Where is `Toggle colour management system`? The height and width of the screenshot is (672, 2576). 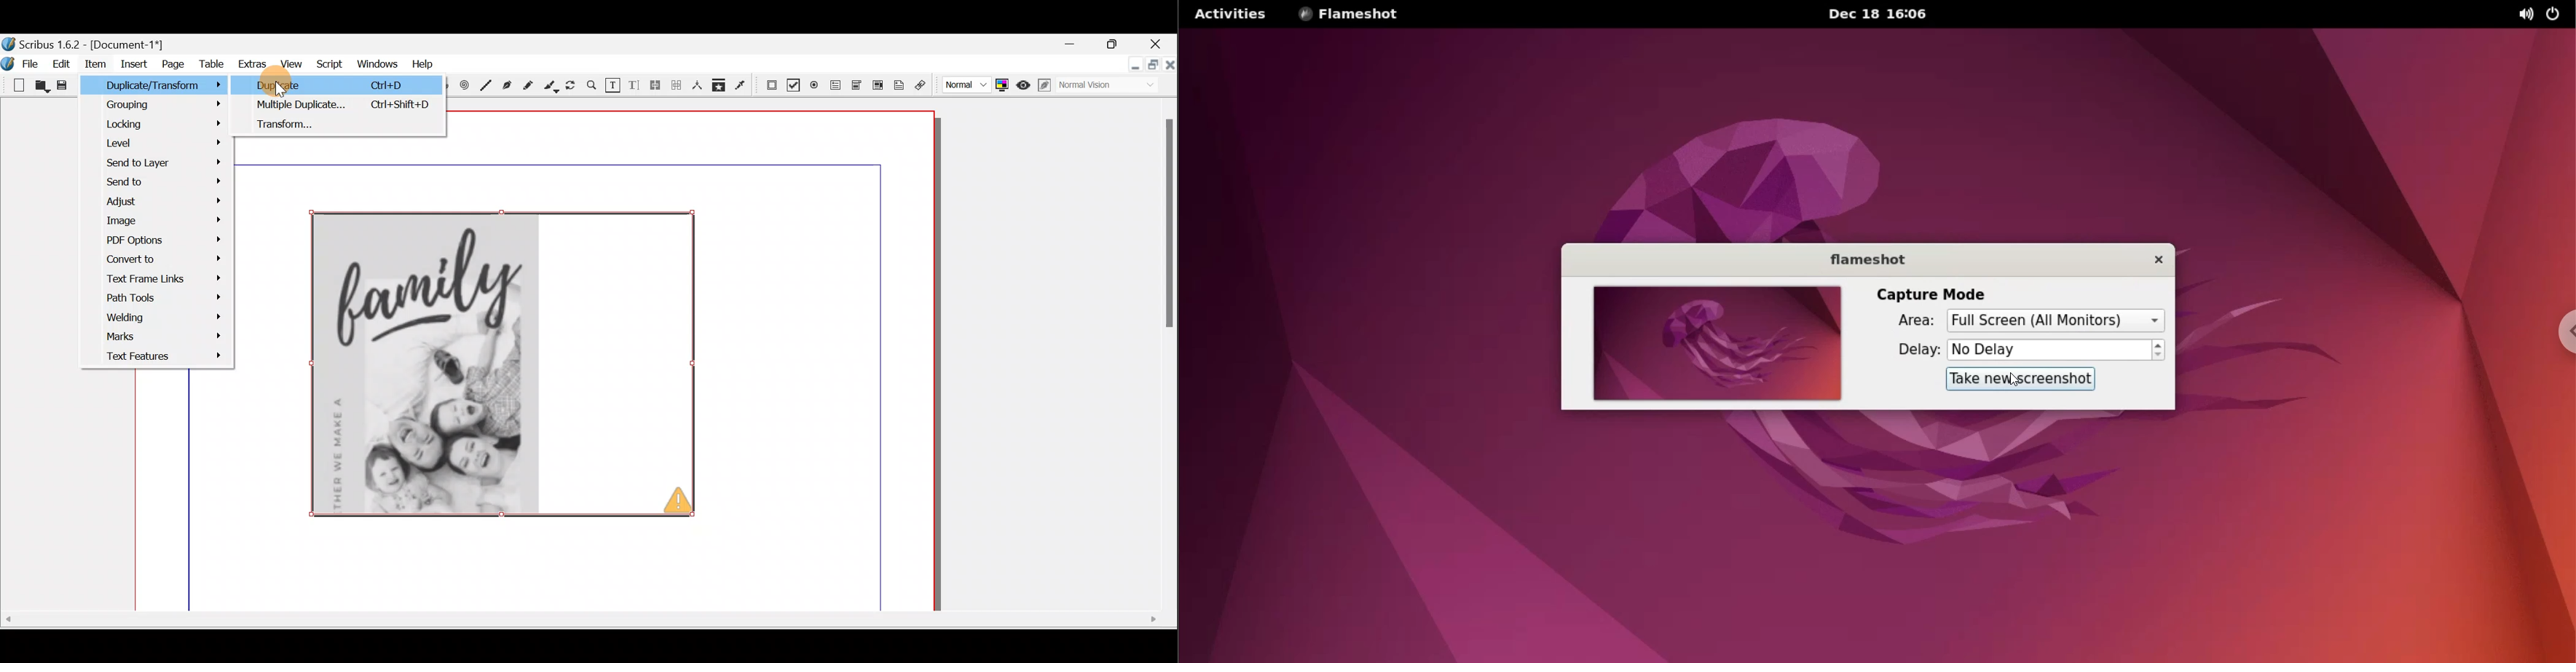
Toggle colour management system is located at coordinates (1003, 85).